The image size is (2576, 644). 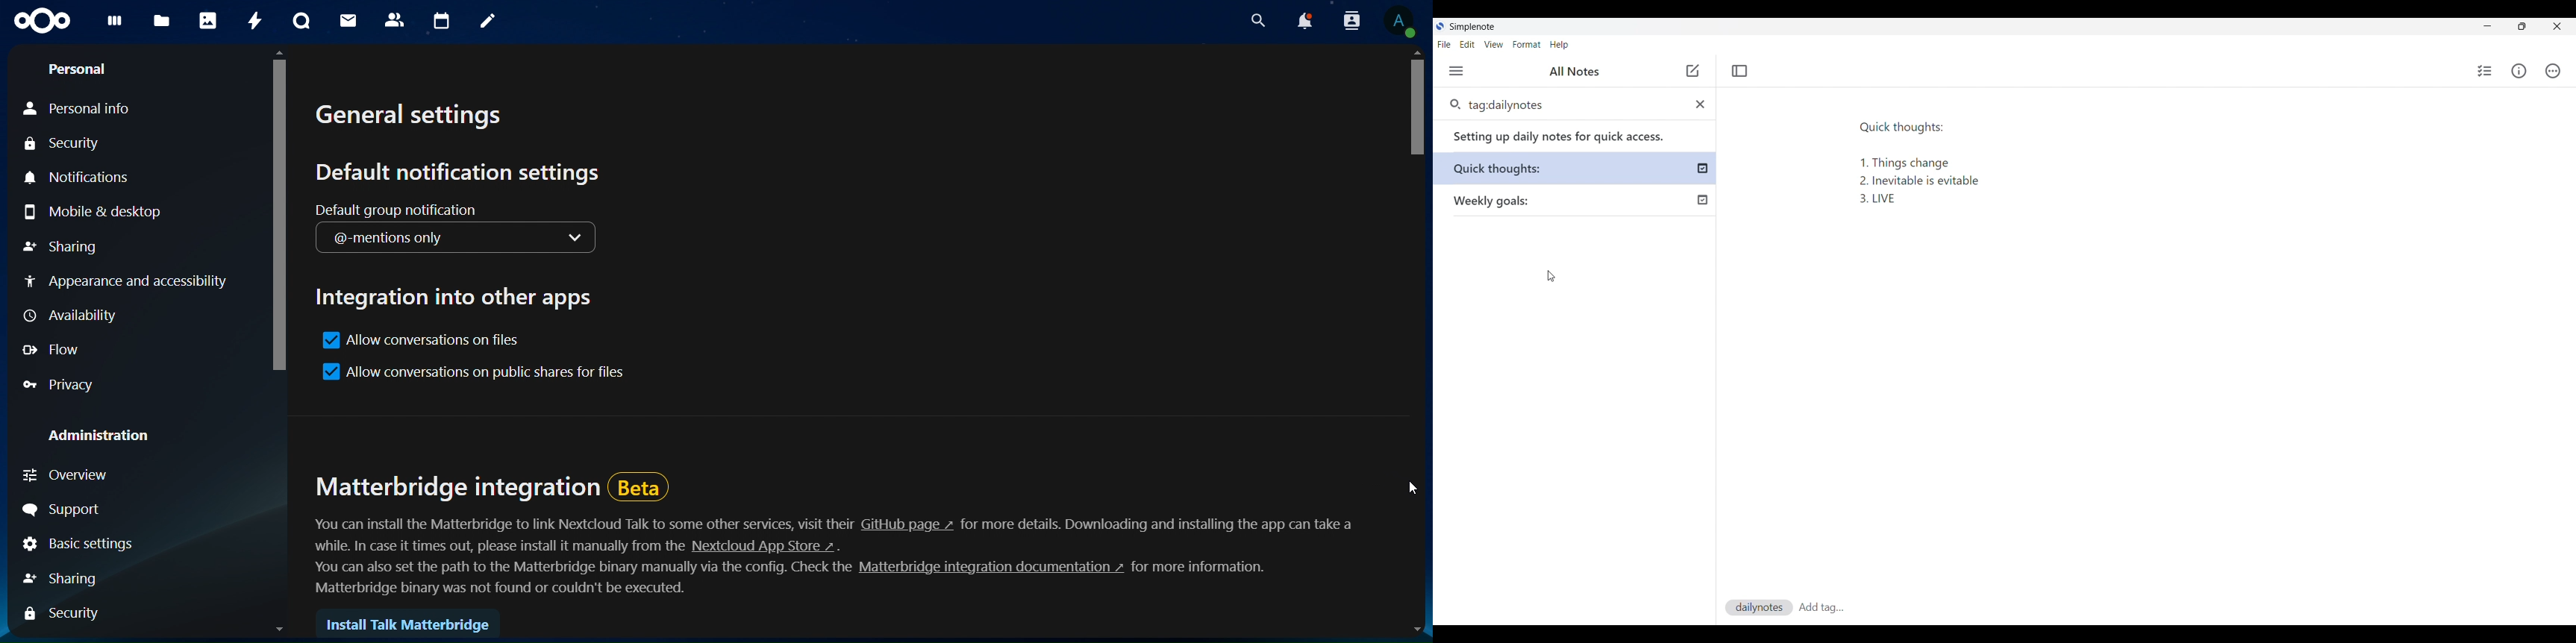 I want to click on overview , so click(x=71, y=474).